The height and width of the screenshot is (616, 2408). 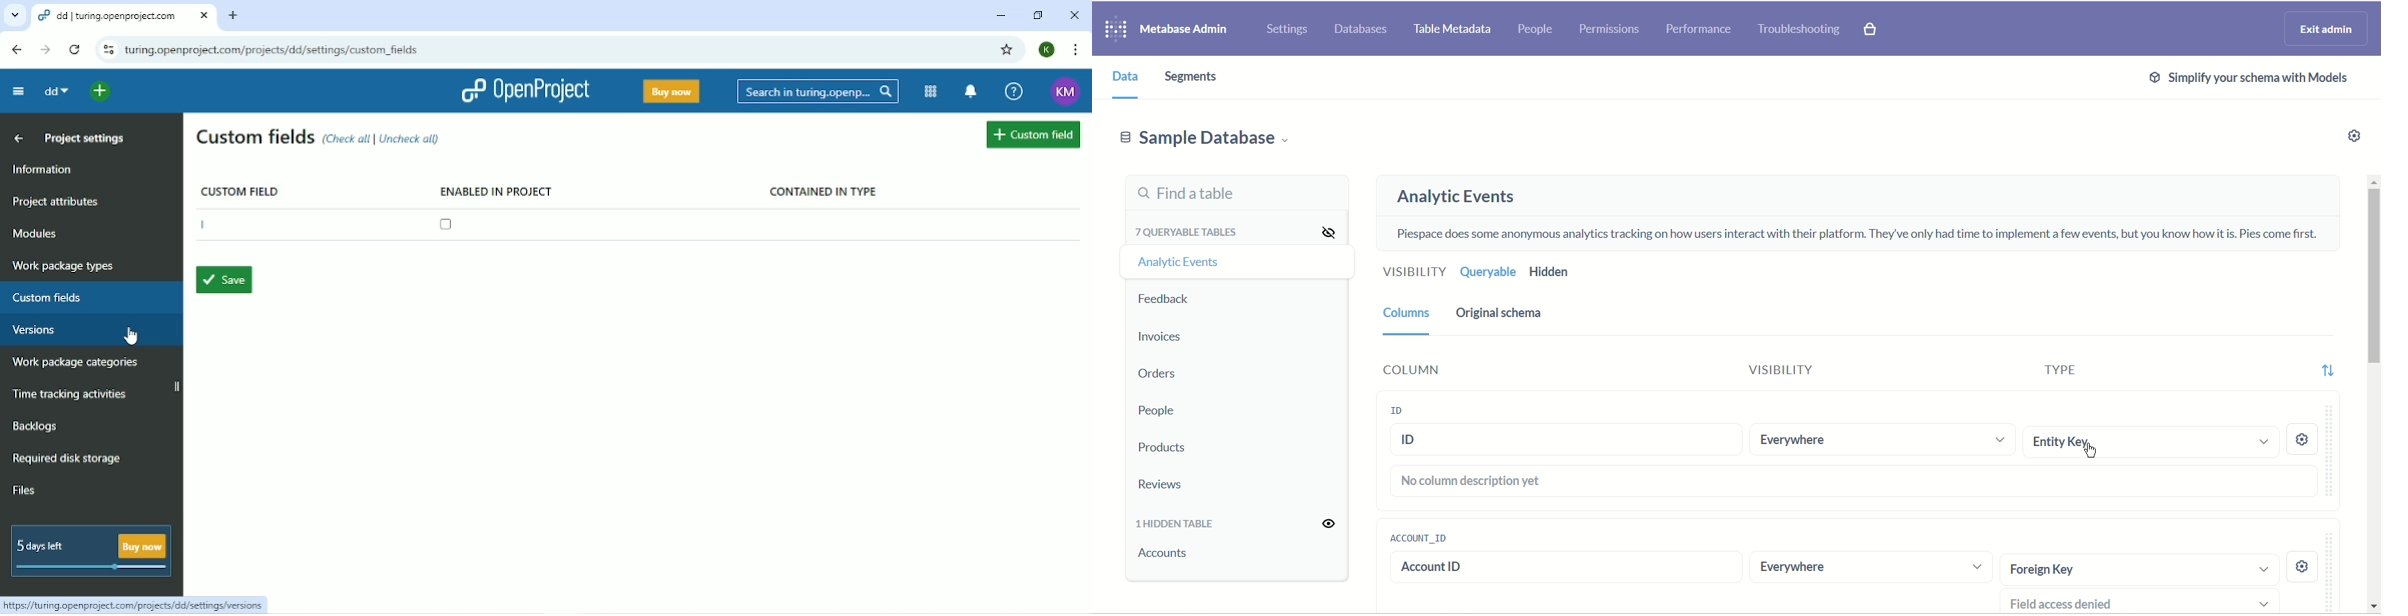 What do you see at coordinates (1076, 15) in the screenshot?
I see `Close` at bounding box center [1076, 15].